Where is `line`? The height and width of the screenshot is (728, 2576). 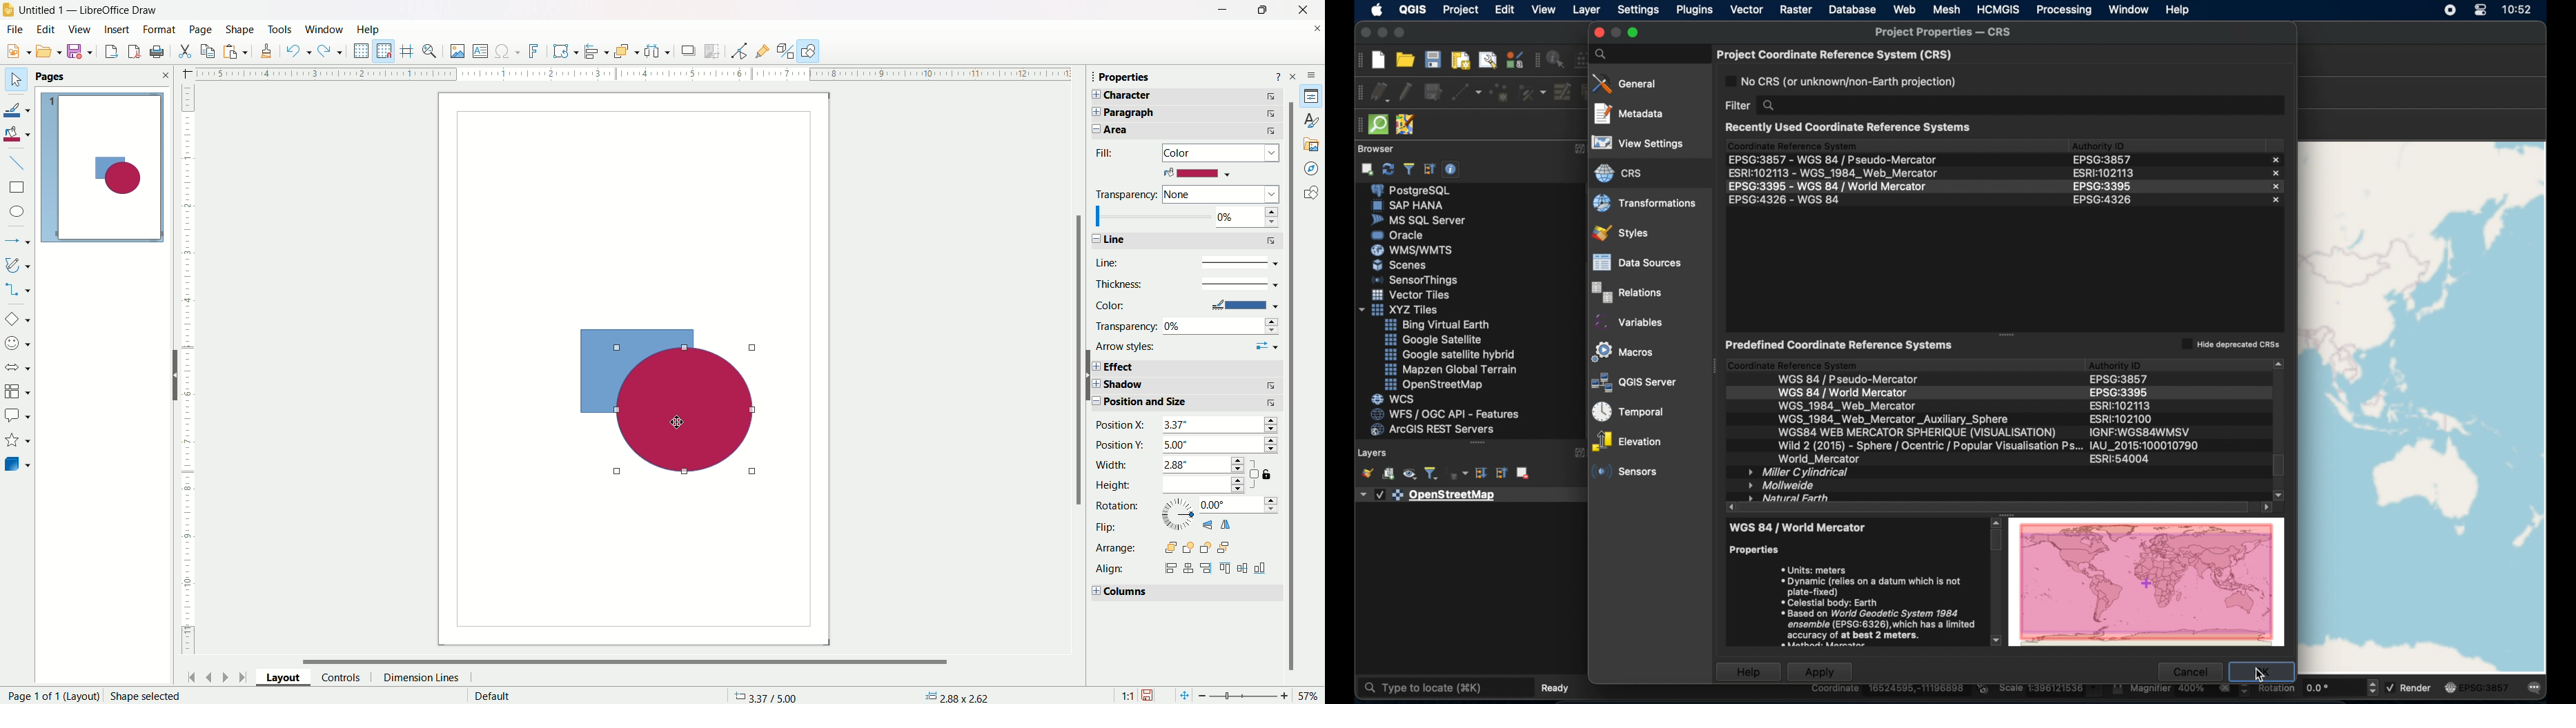
line is located at coordinates (1183, 262).